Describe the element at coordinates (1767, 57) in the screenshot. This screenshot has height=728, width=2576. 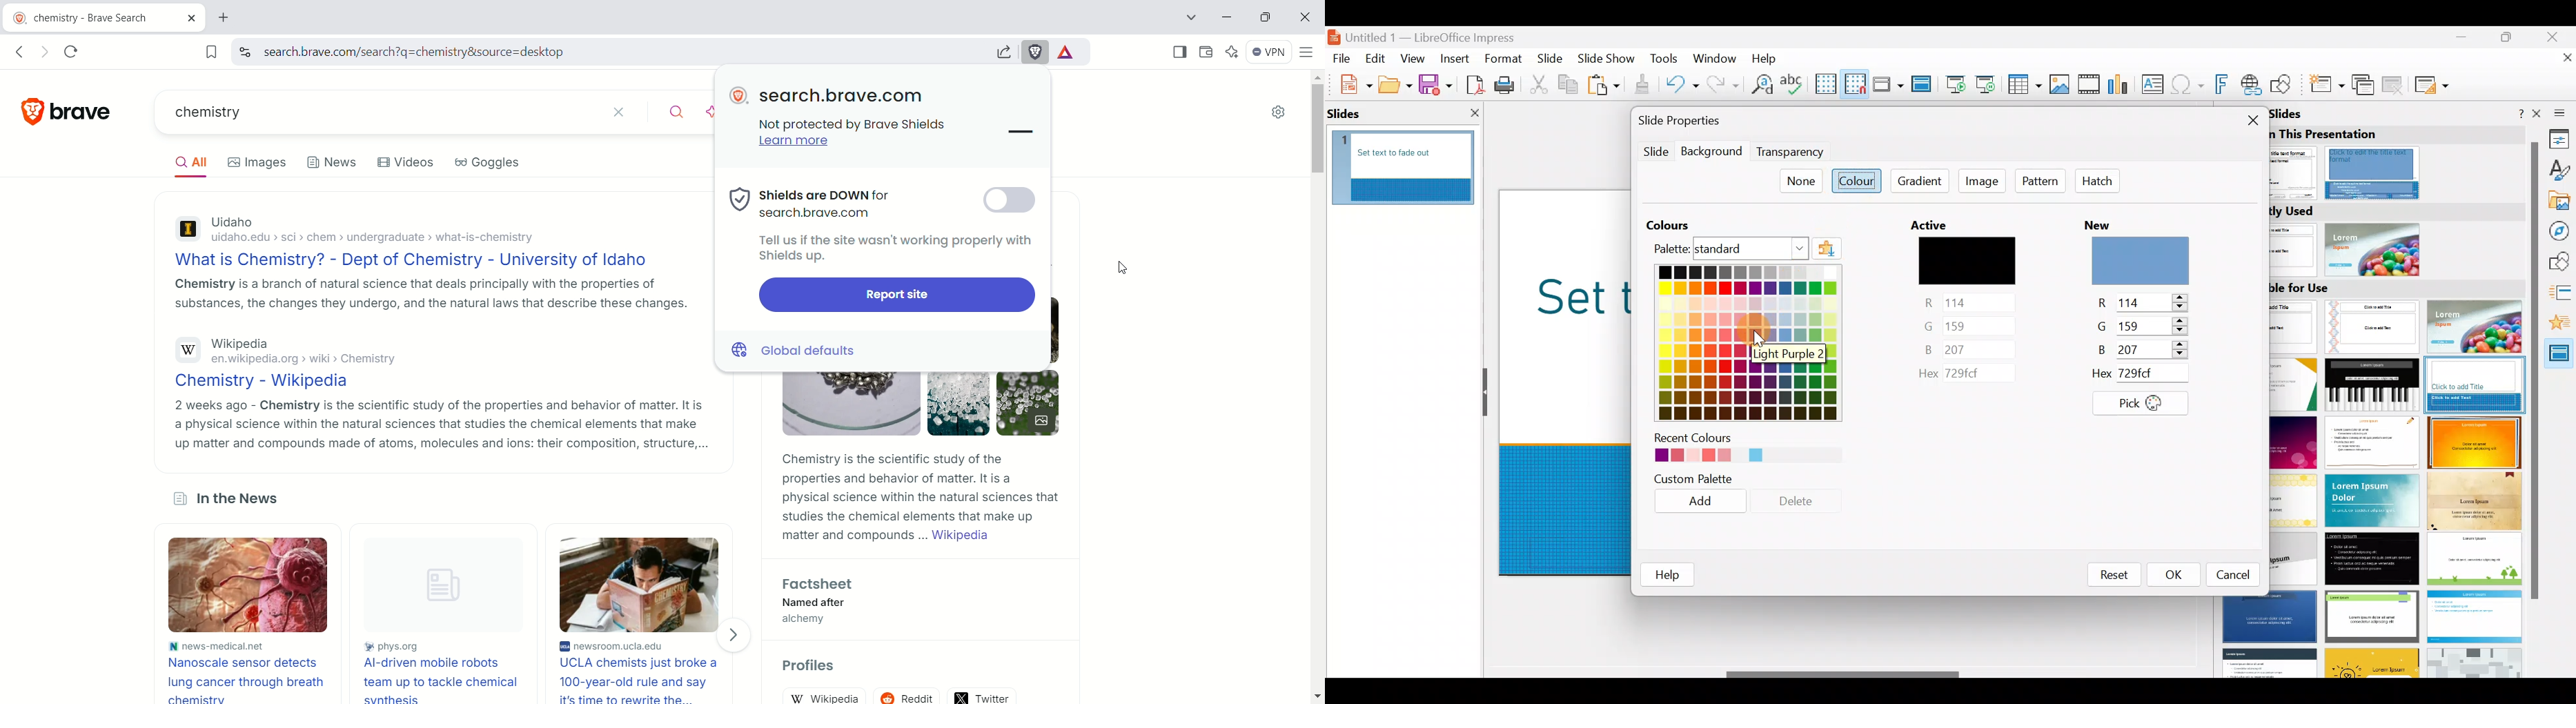
I see `Help` at that location.